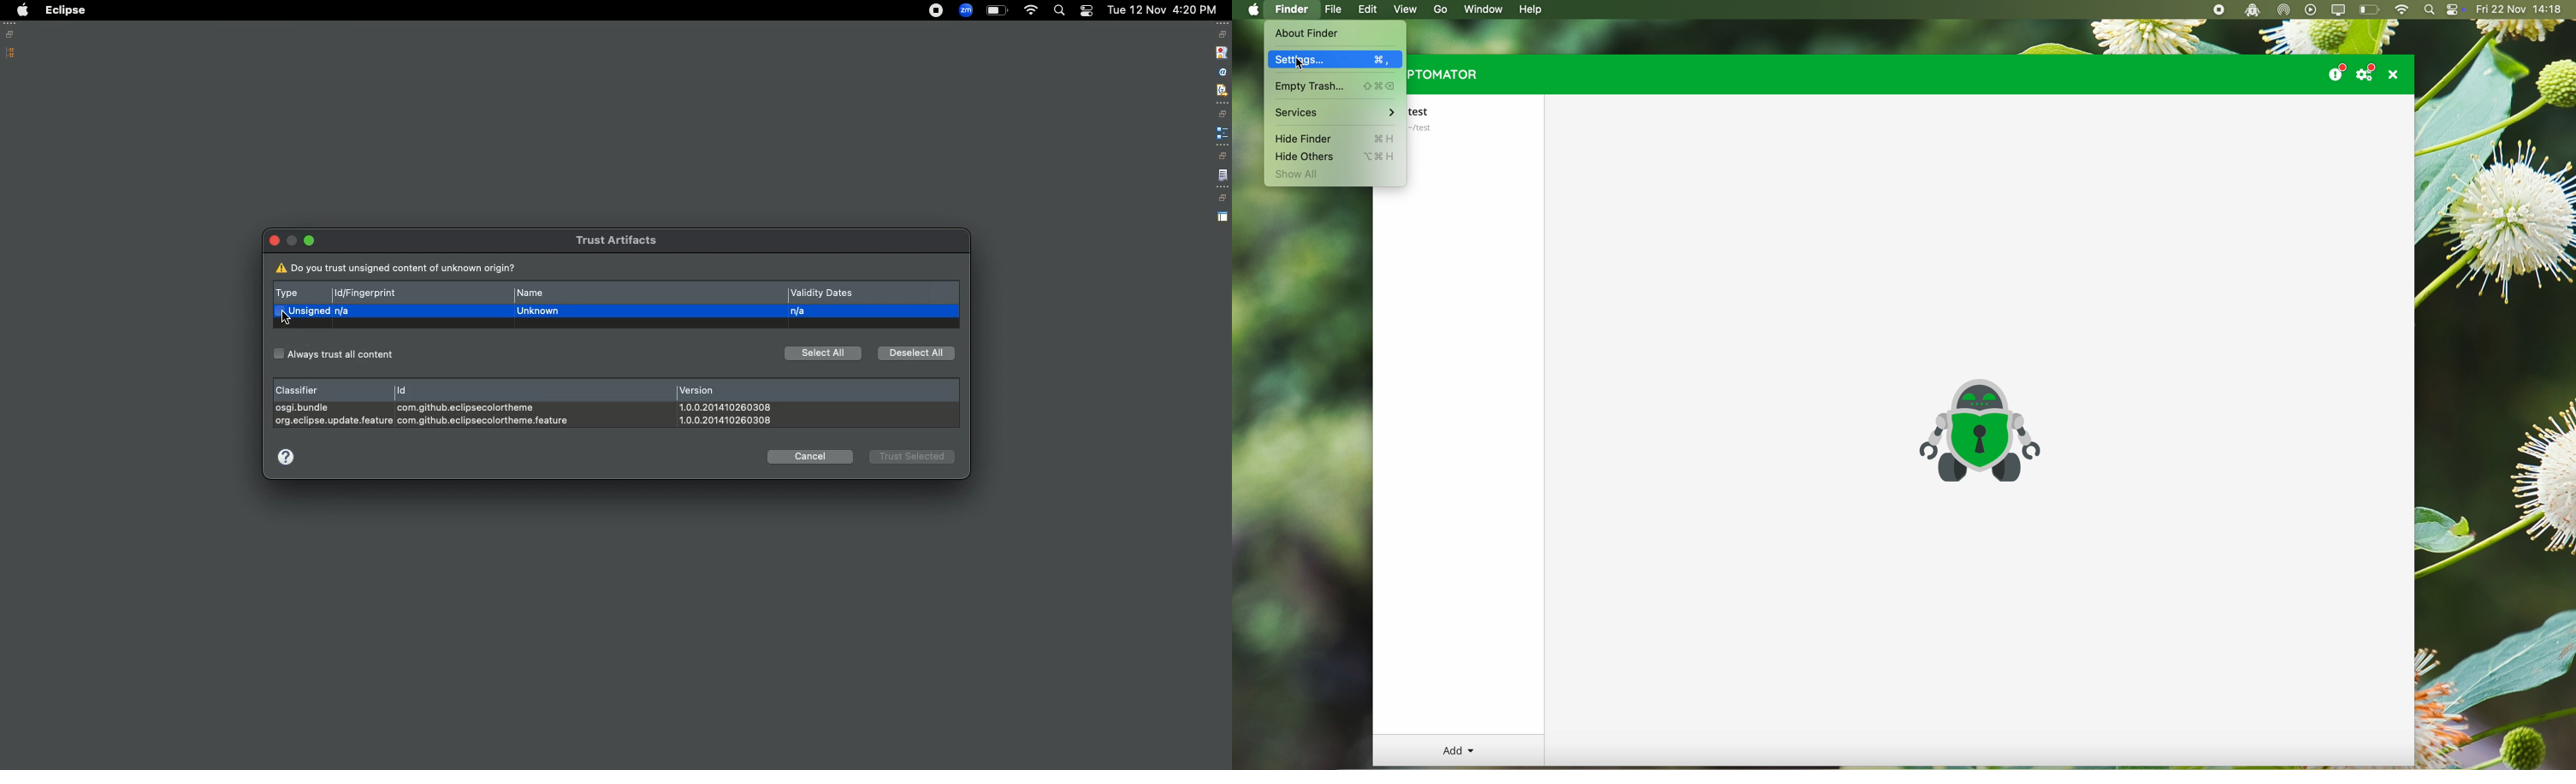 The image size is (2576, 784). Describe the element at coordinates (2217, 10) in the screenshot. I see `stop recording` at that location.